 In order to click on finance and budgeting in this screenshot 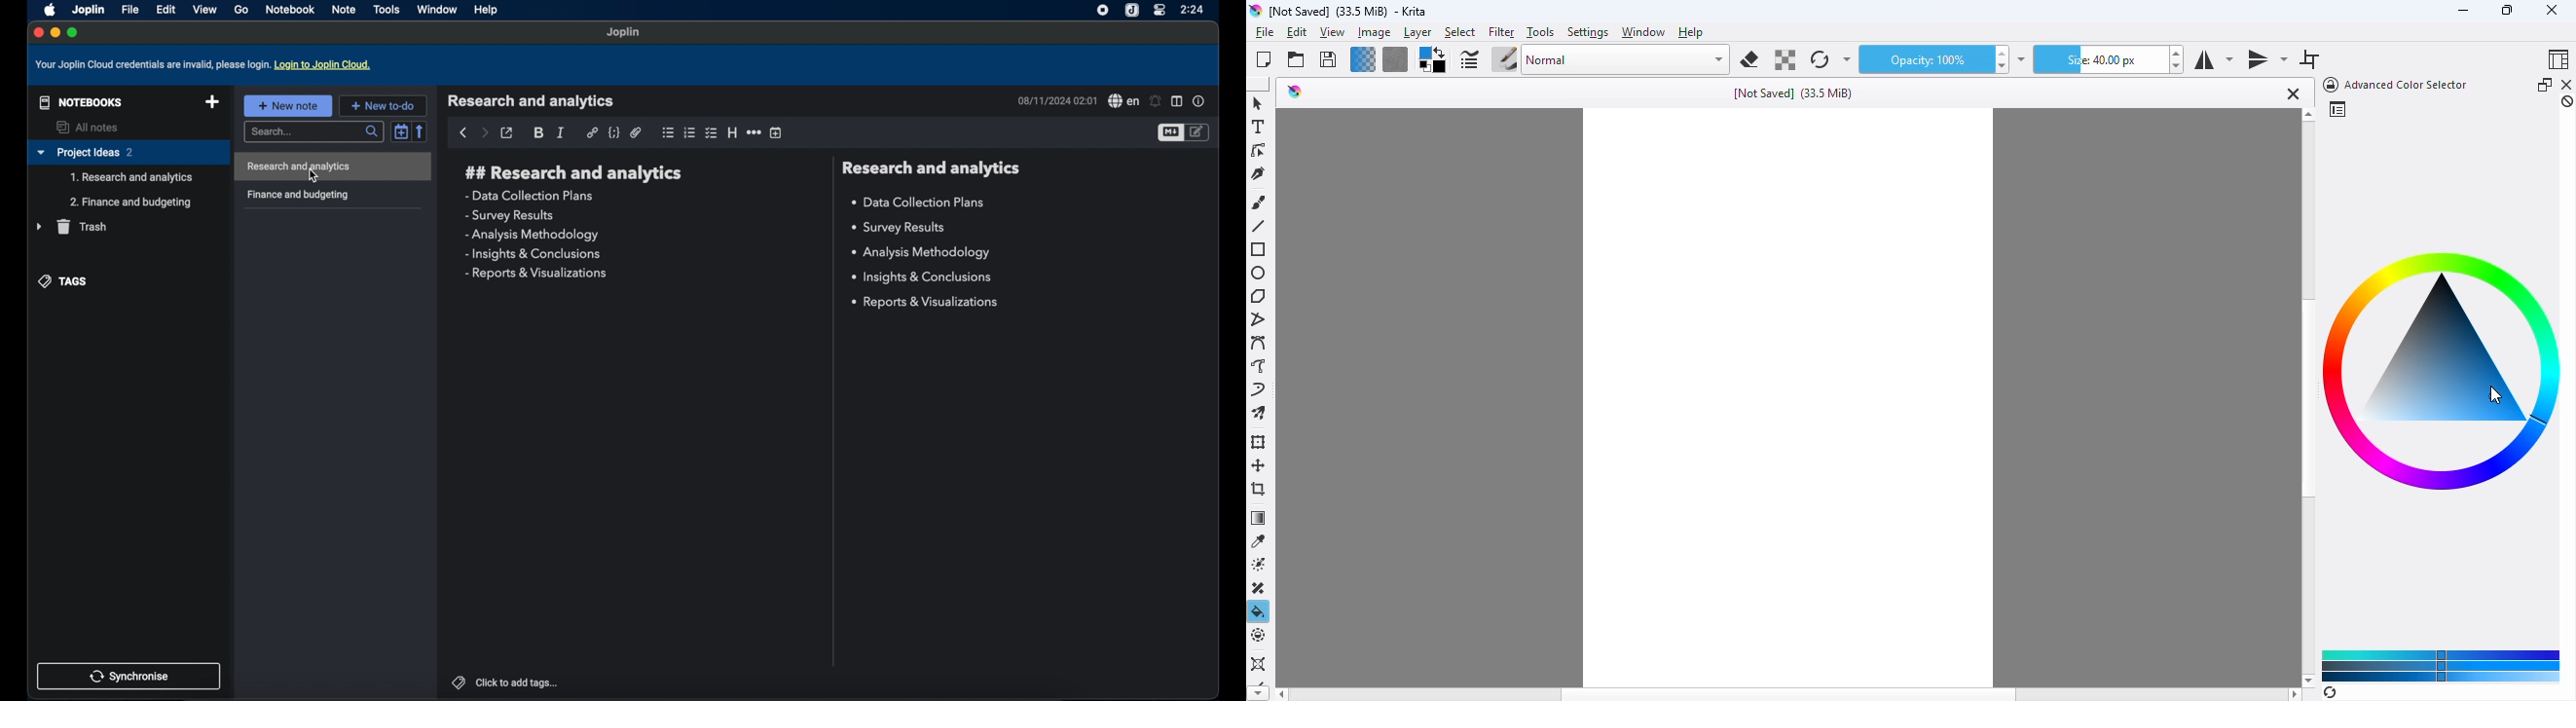, I will do `click(297, 195)`.